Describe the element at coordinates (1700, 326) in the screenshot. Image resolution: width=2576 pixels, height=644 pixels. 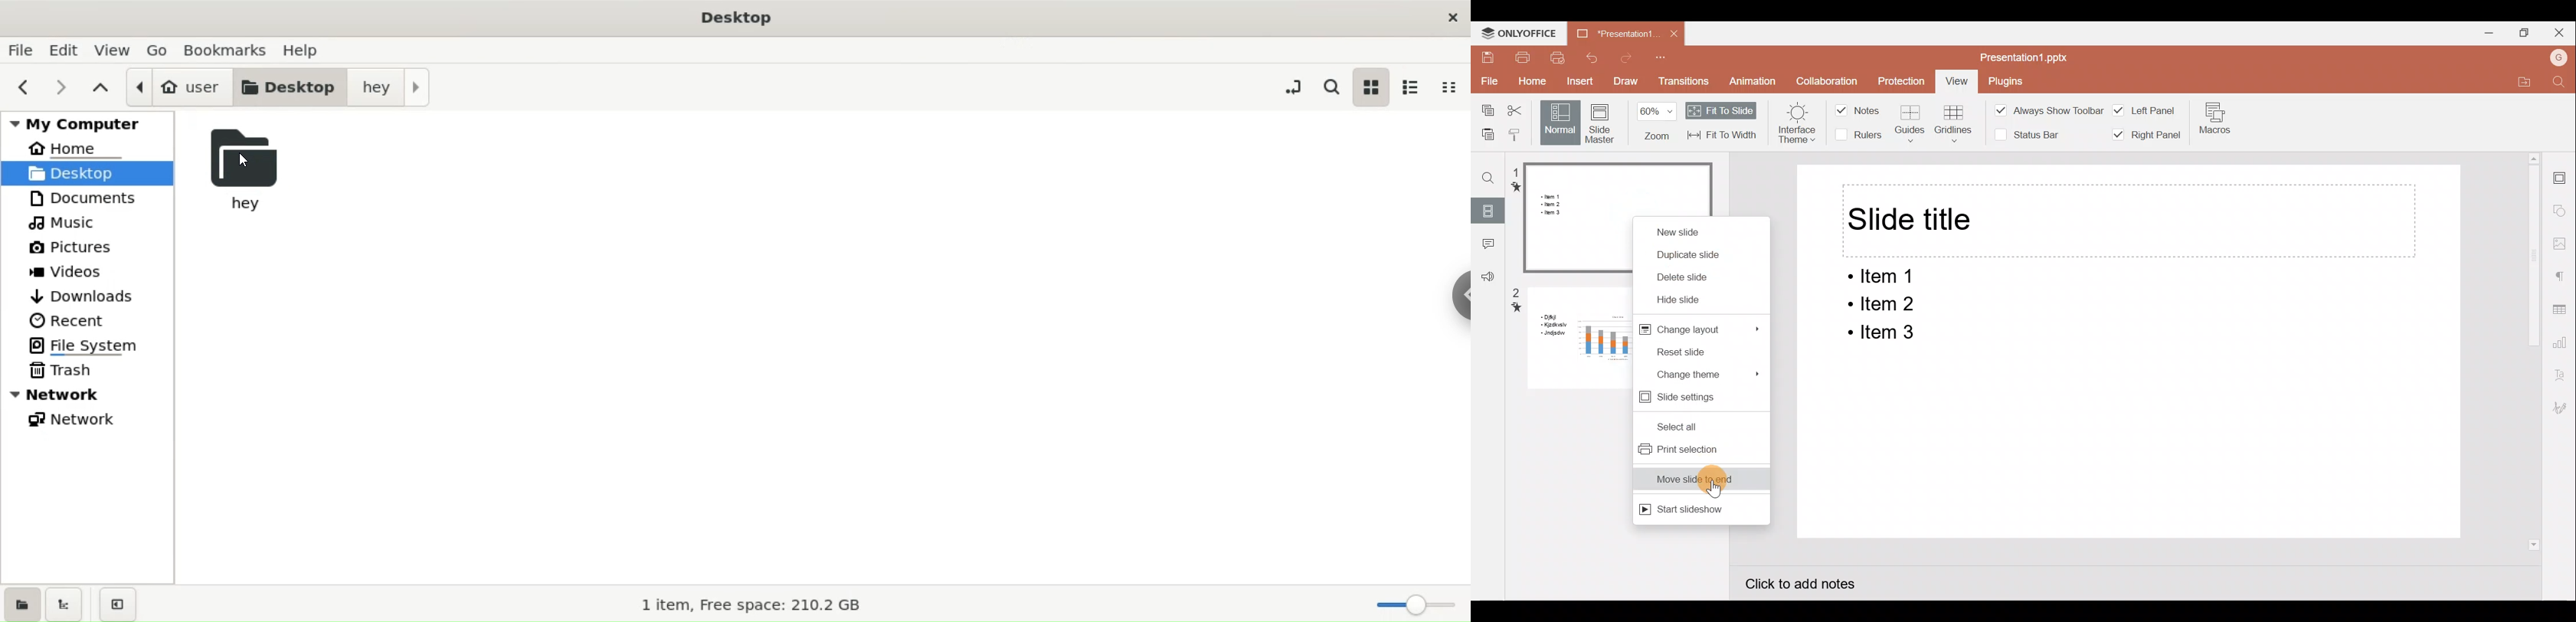
I see `Change layout` at that location.